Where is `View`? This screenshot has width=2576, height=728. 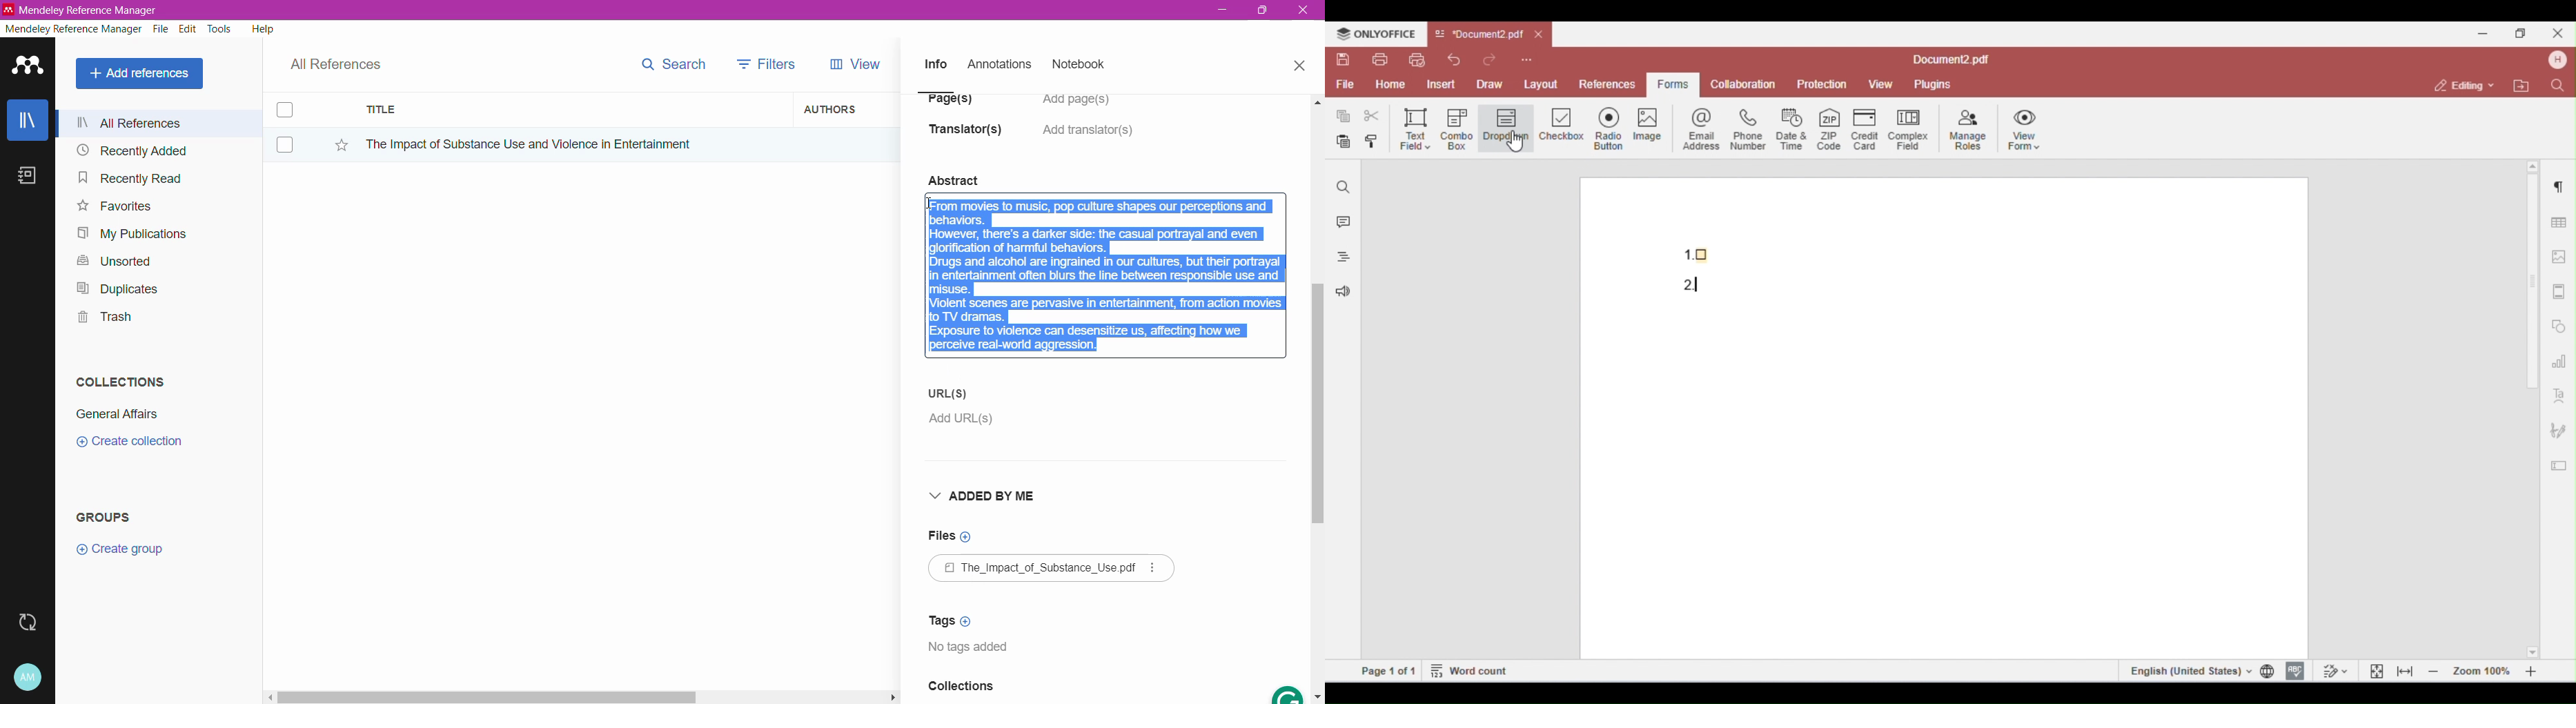
View is located at coordinates (852, 64).